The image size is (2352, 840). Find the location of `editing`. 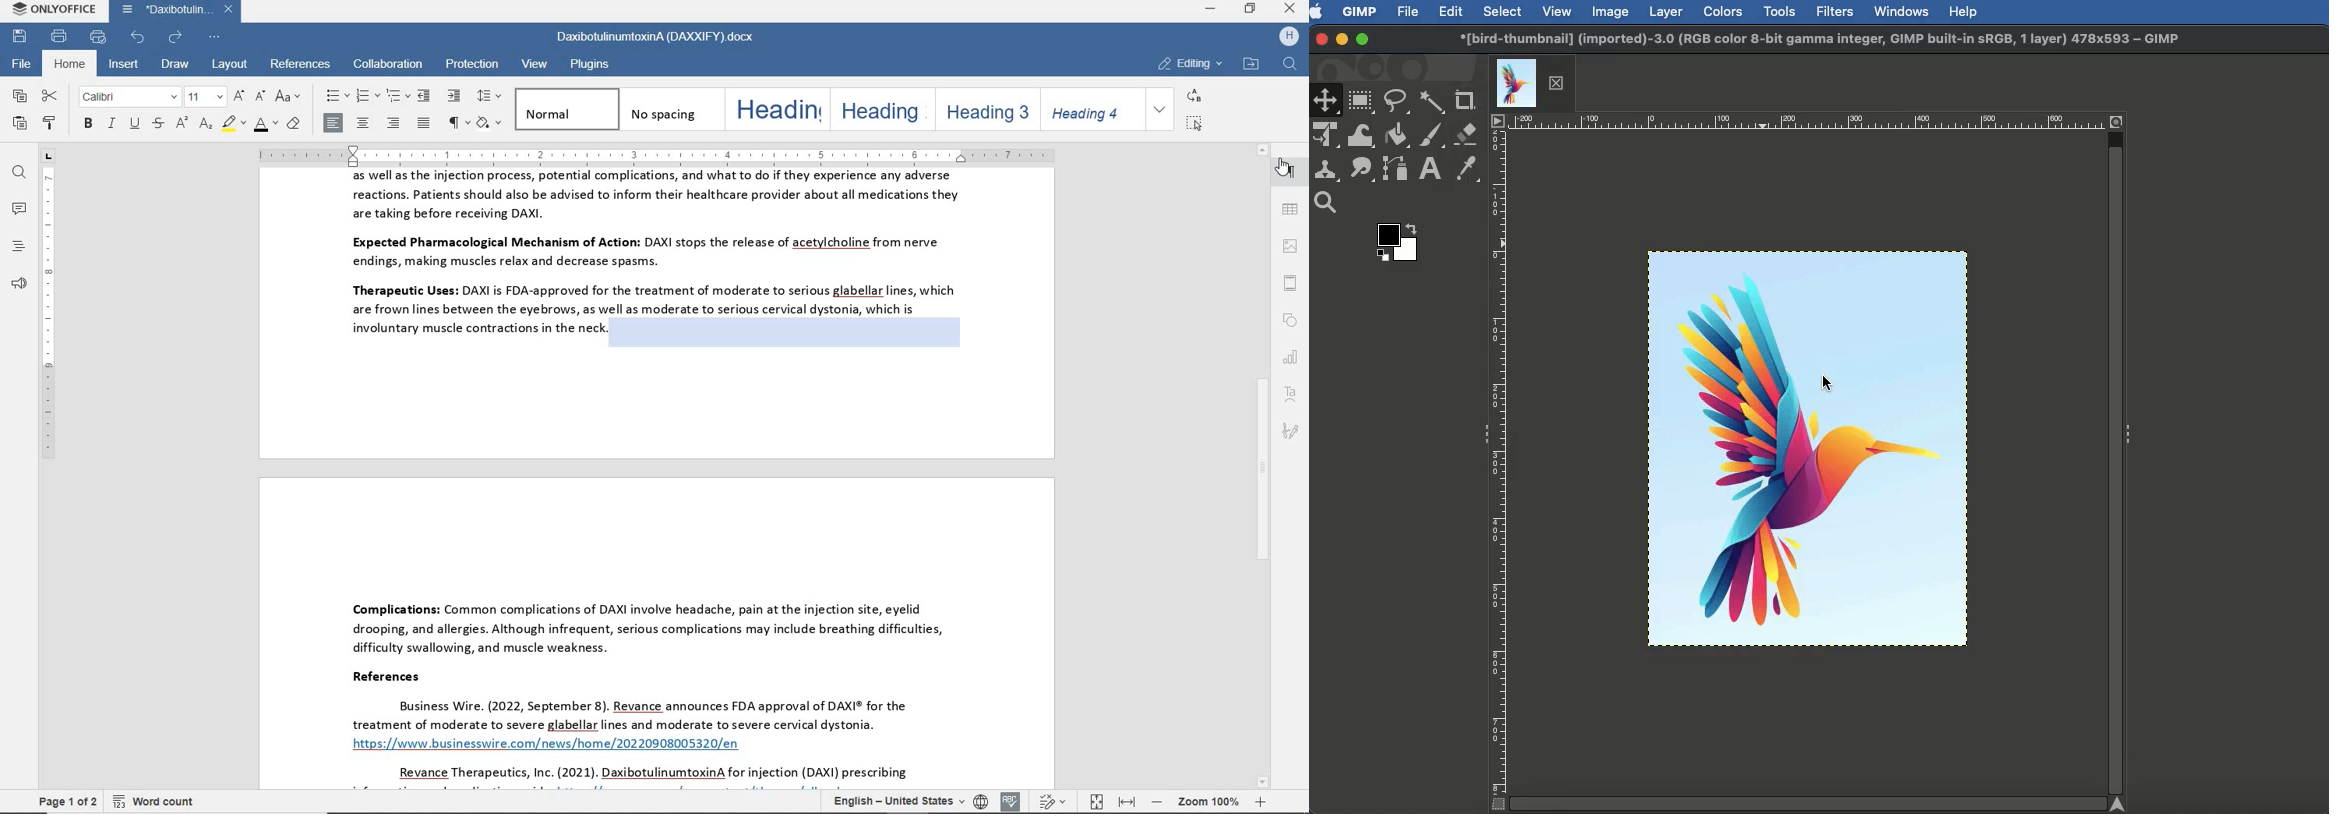

editing is located at coordinates (1191, 64).